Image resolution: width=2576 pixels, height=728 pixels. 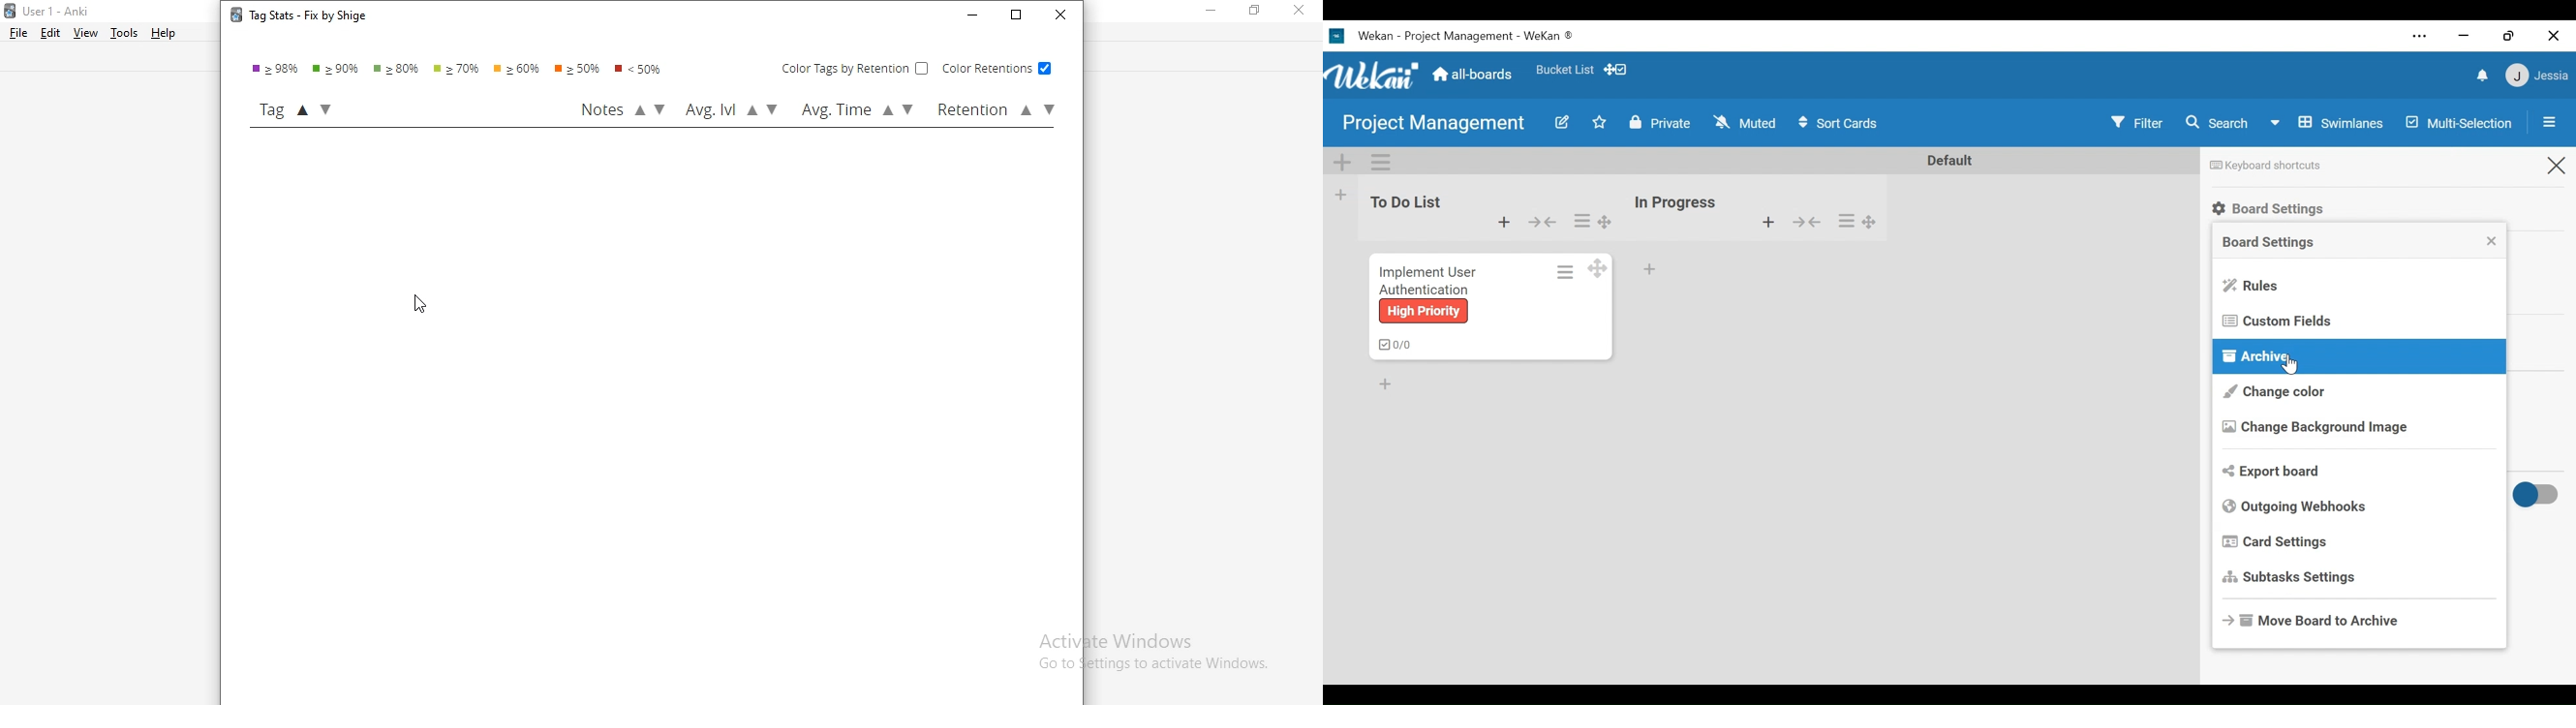 What do you see at coordinates (421, 307) in the screenshot?
I see `cursor` at bounding box center [421, 307].